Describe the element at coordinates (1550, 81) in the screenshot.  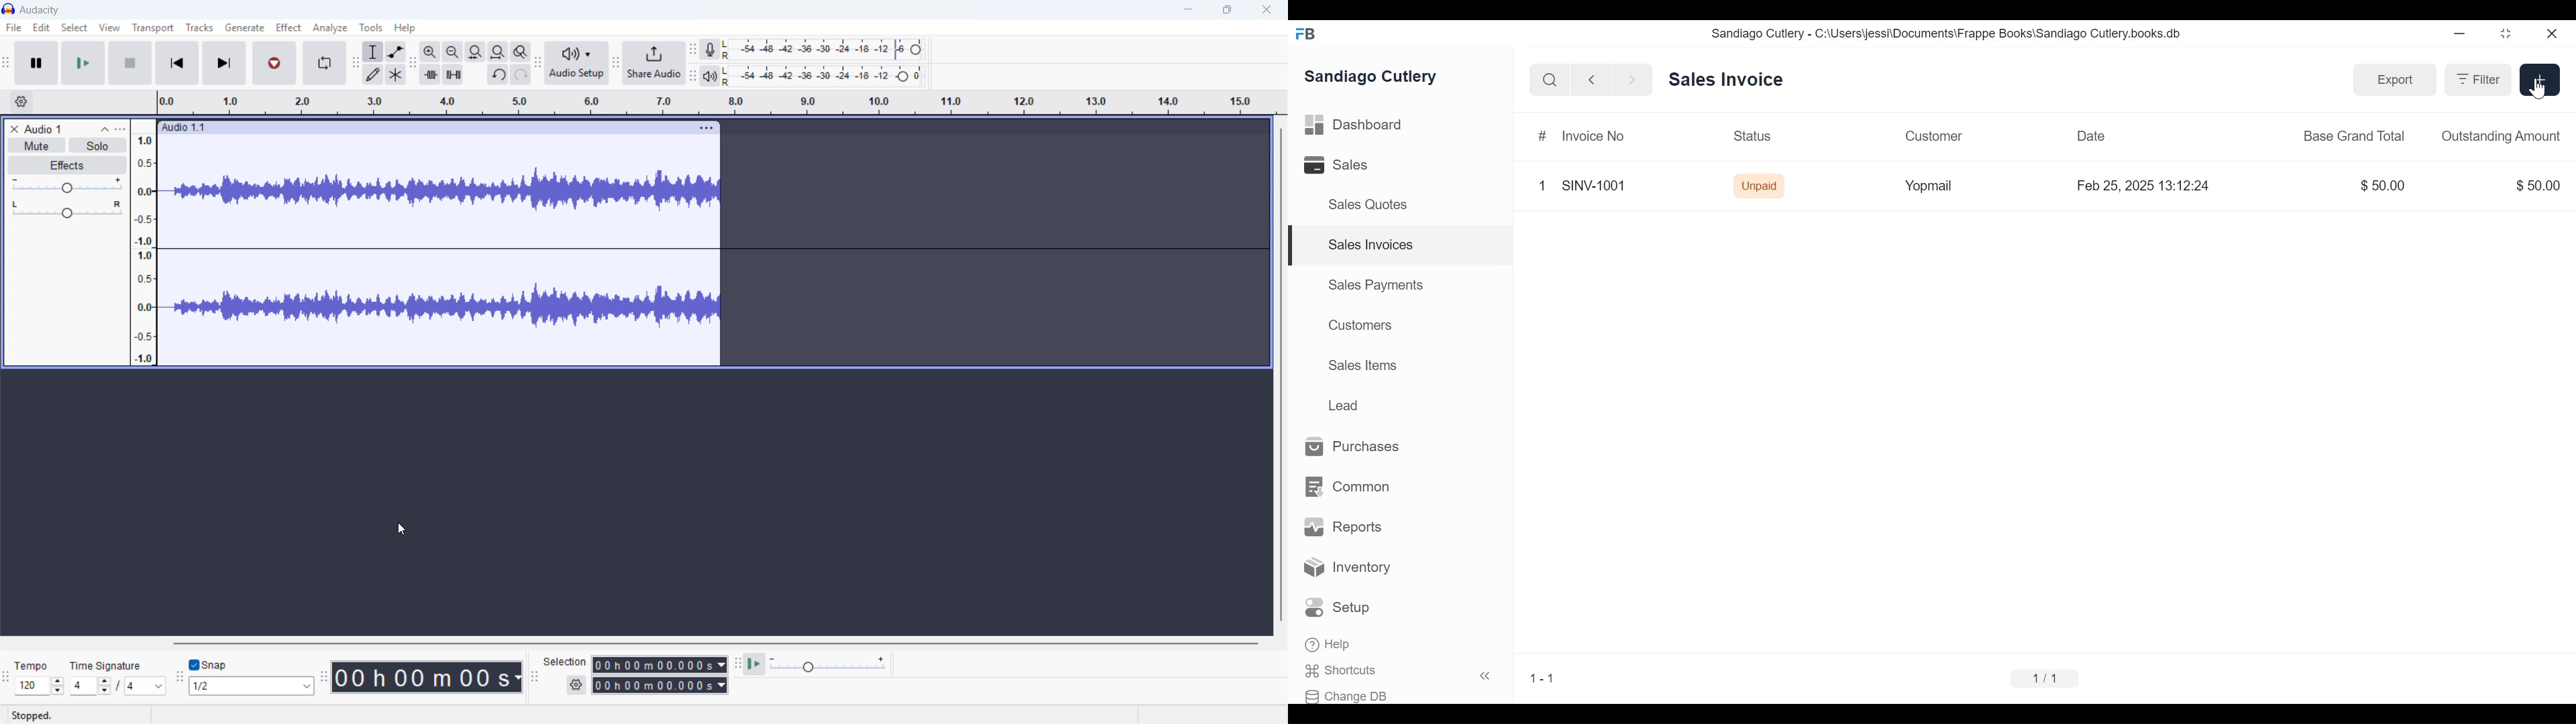
I see `search` at that location.